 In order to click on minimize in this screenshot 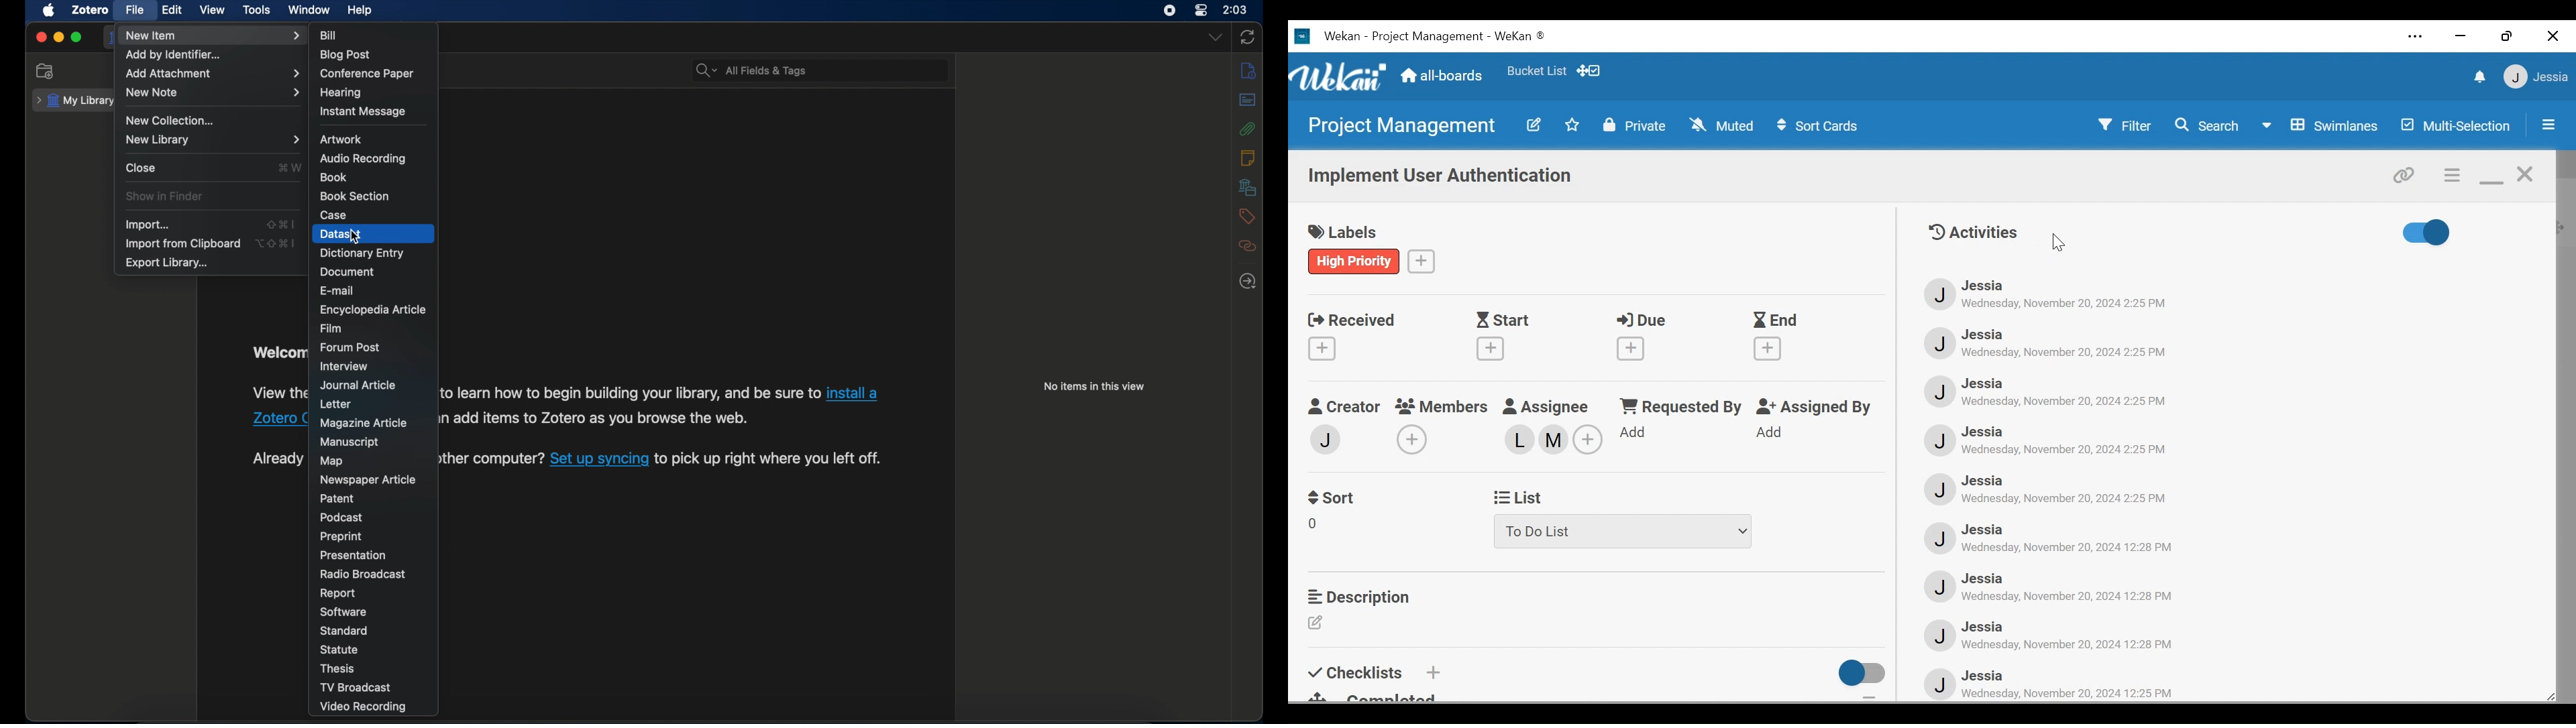, I will do `click(2461, 36)`.